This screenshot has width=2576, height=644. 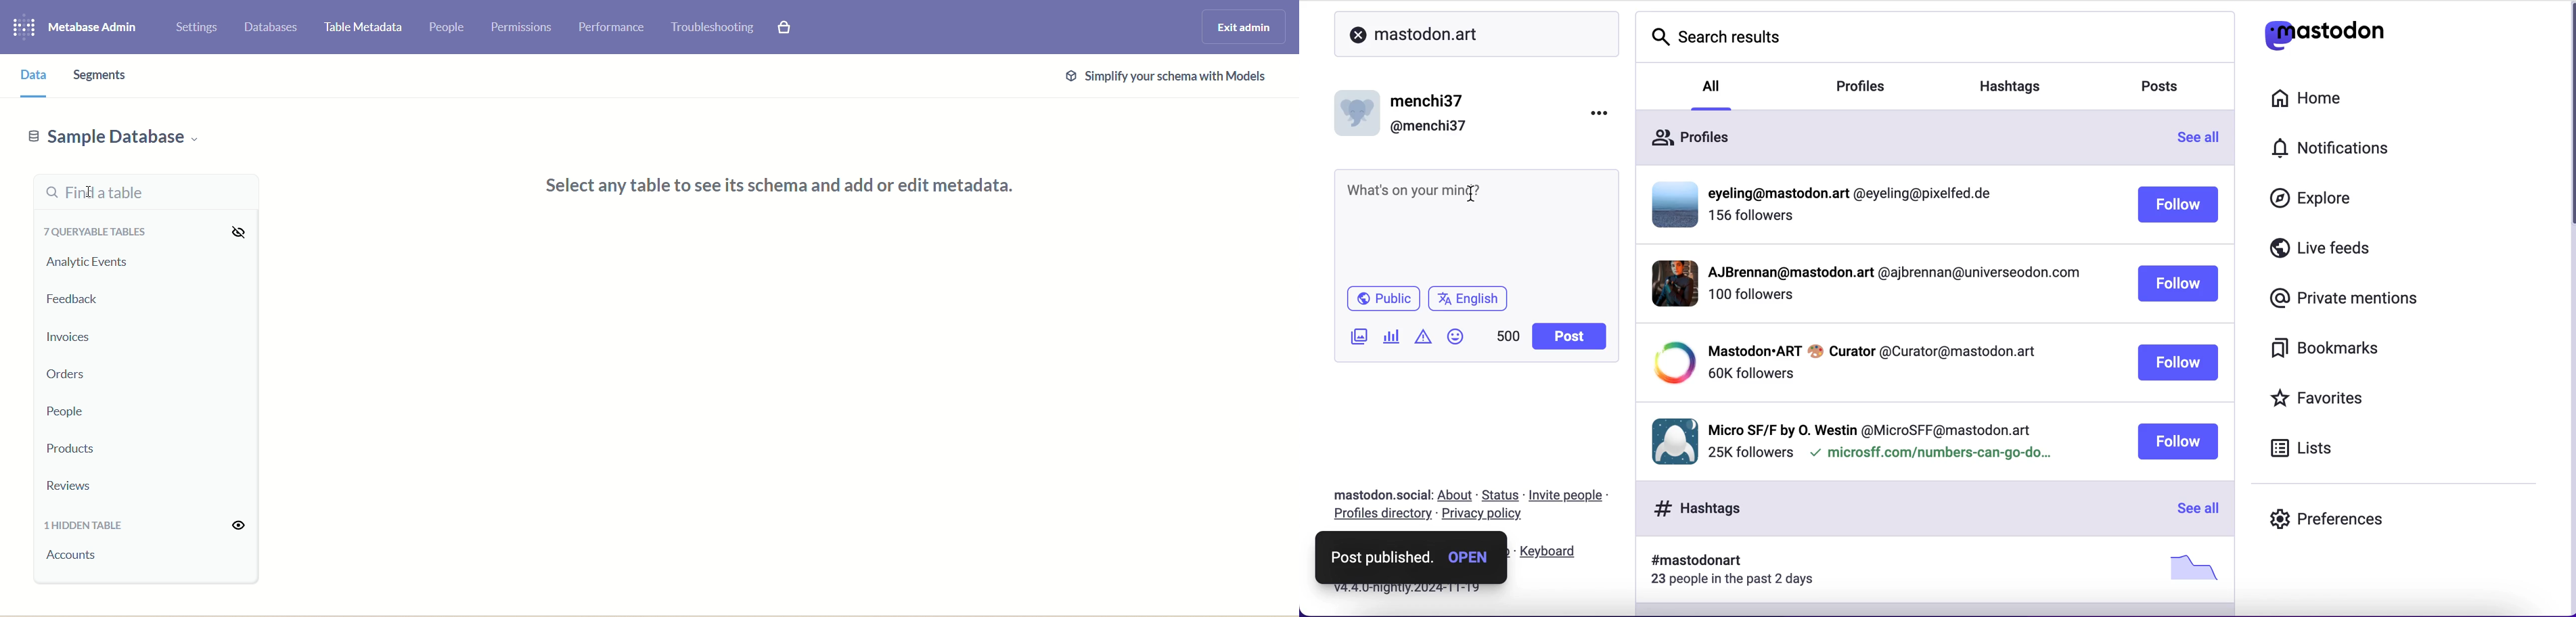 What do you see at coordinates (1753, 220) in the screenshot?
I see `followers` at bounding box center [1753, 220].